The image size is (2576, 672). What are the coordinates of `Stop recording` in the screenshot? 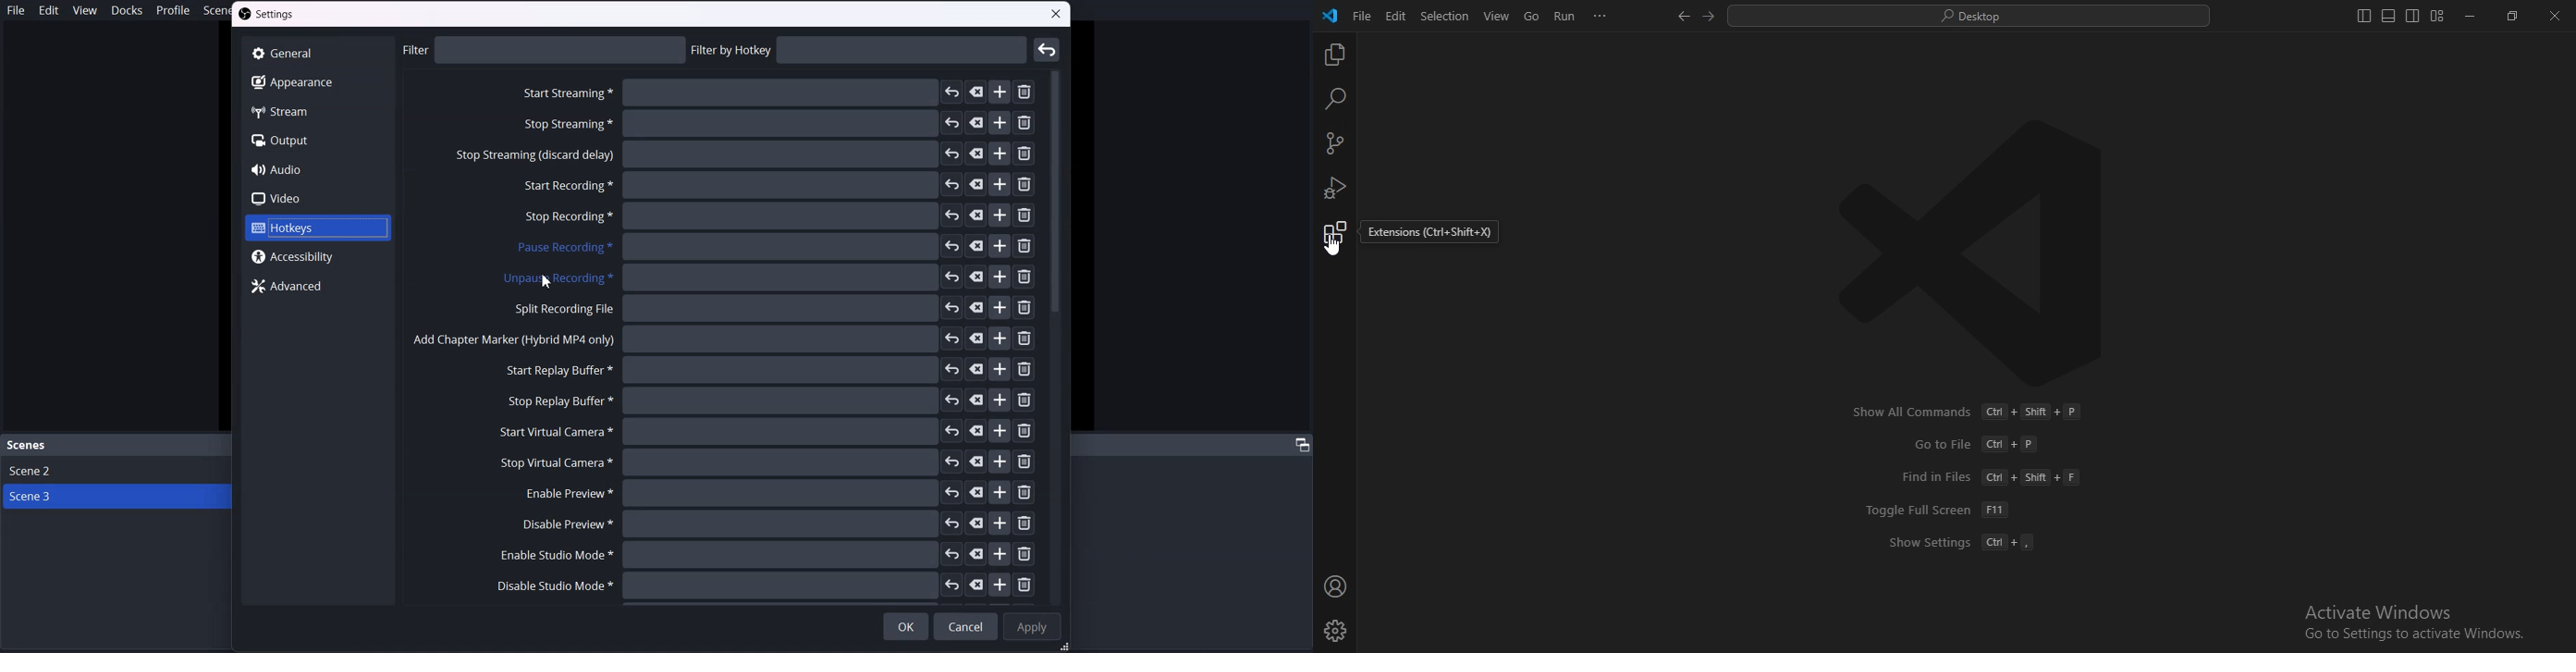 It's located at (780, 216).